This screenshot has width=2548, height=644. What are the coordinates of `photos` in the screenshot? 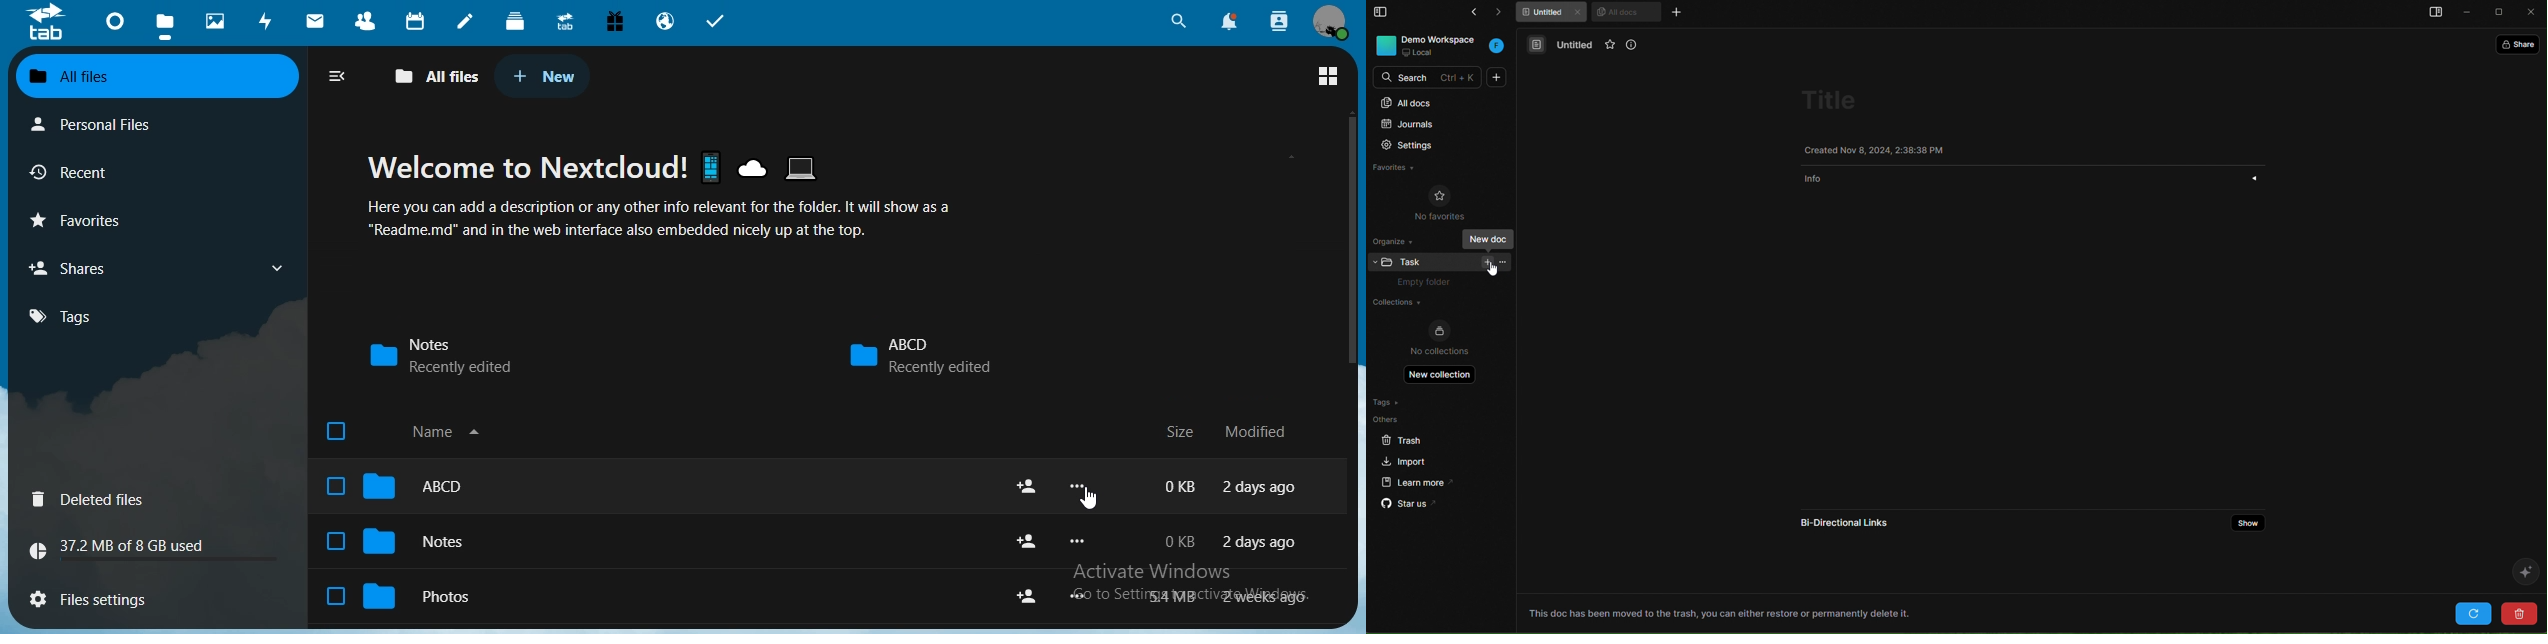 It's located at (219, 20).